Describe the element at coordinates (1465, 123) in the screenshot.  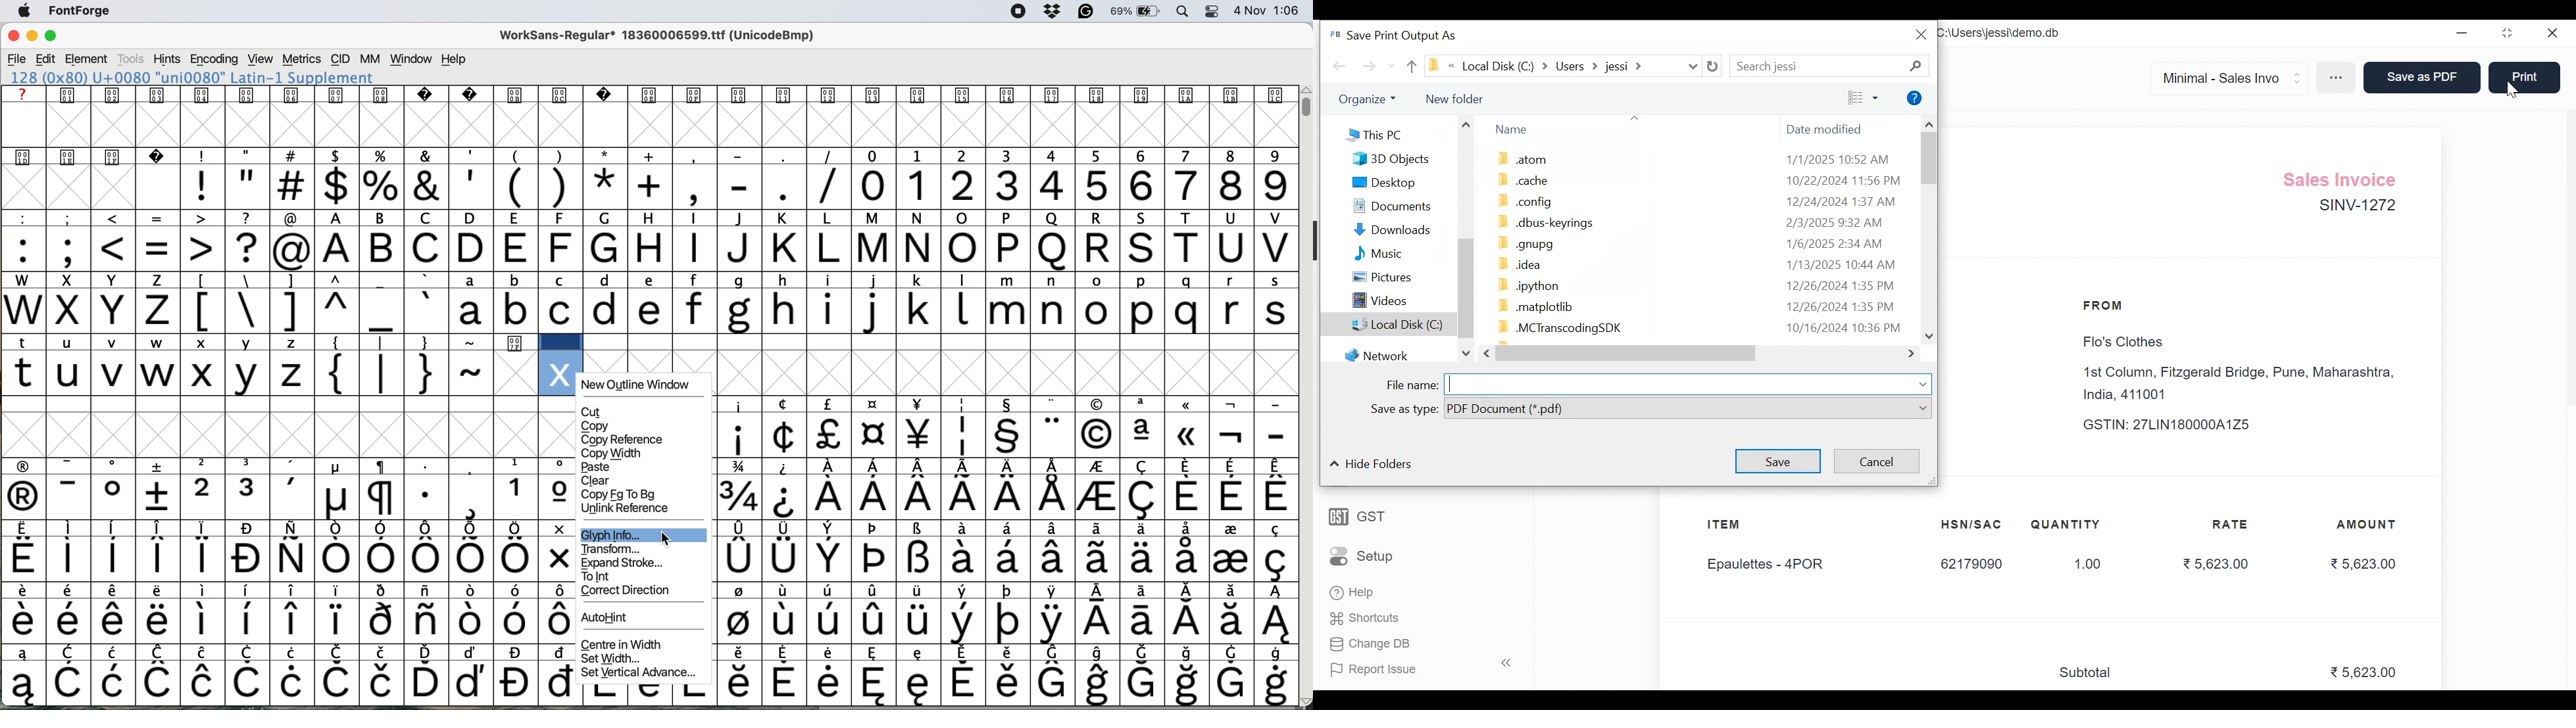
I see `Scroll up` at that location.